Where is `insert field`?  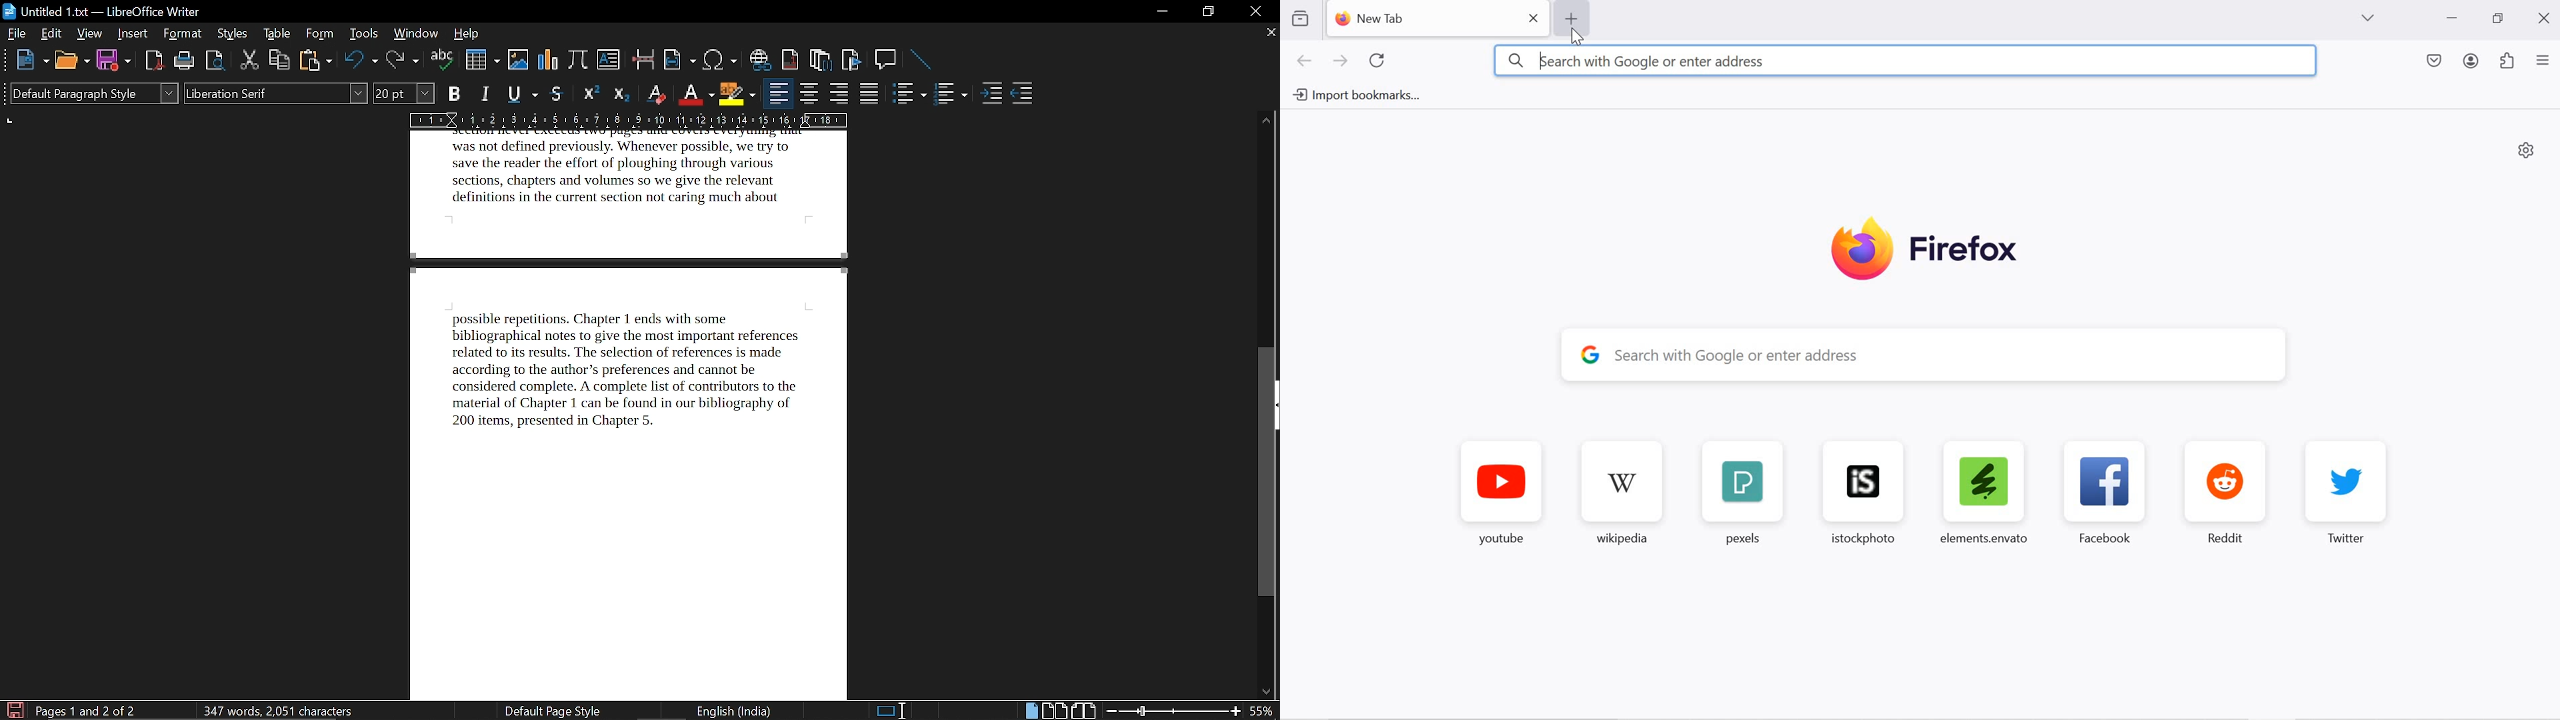
insert field is located at coordinates (681, 60).